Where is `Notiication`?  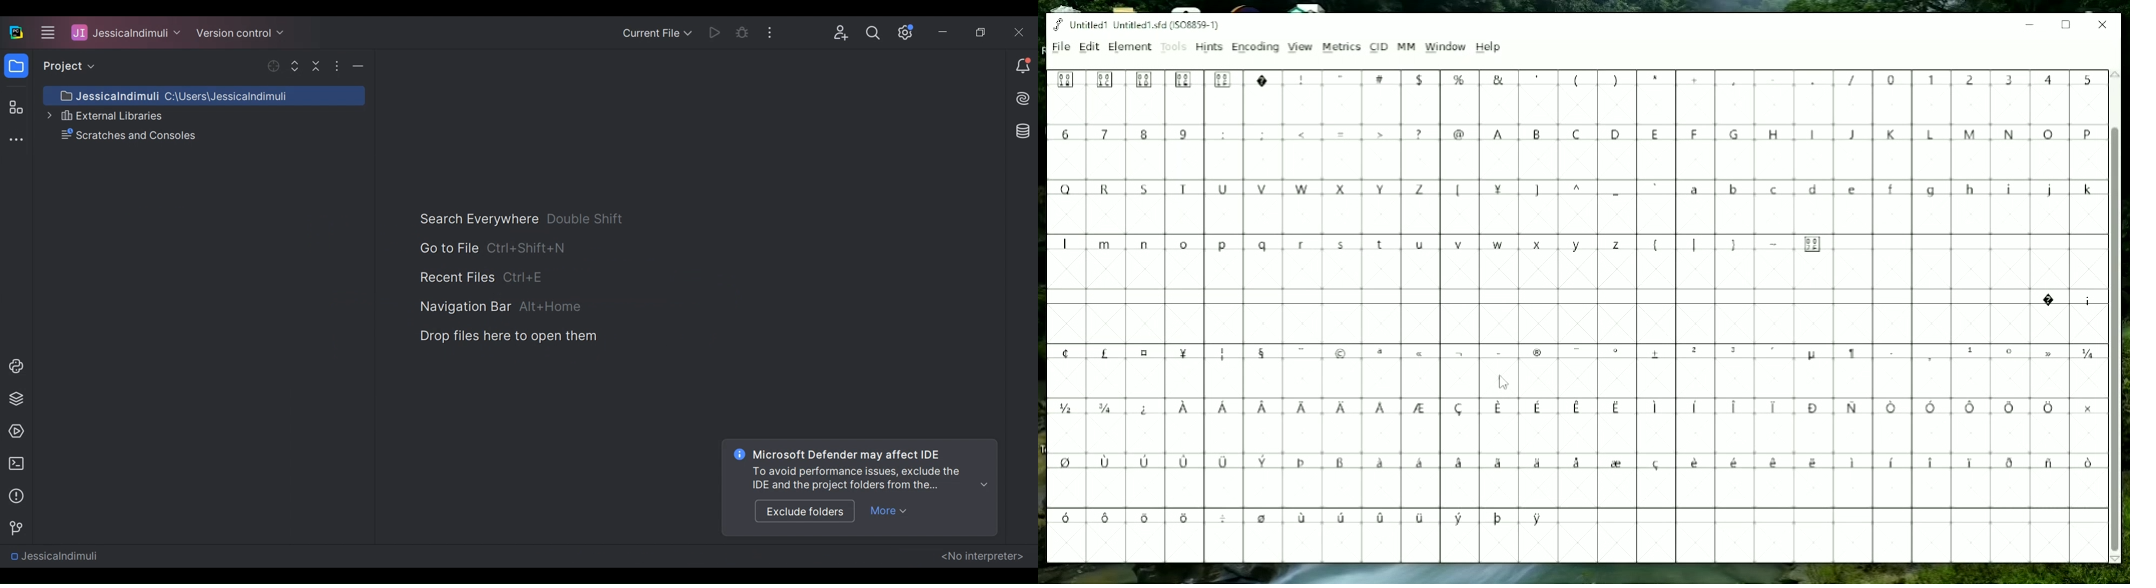
Notiication is located at coordinates (1023, 67).